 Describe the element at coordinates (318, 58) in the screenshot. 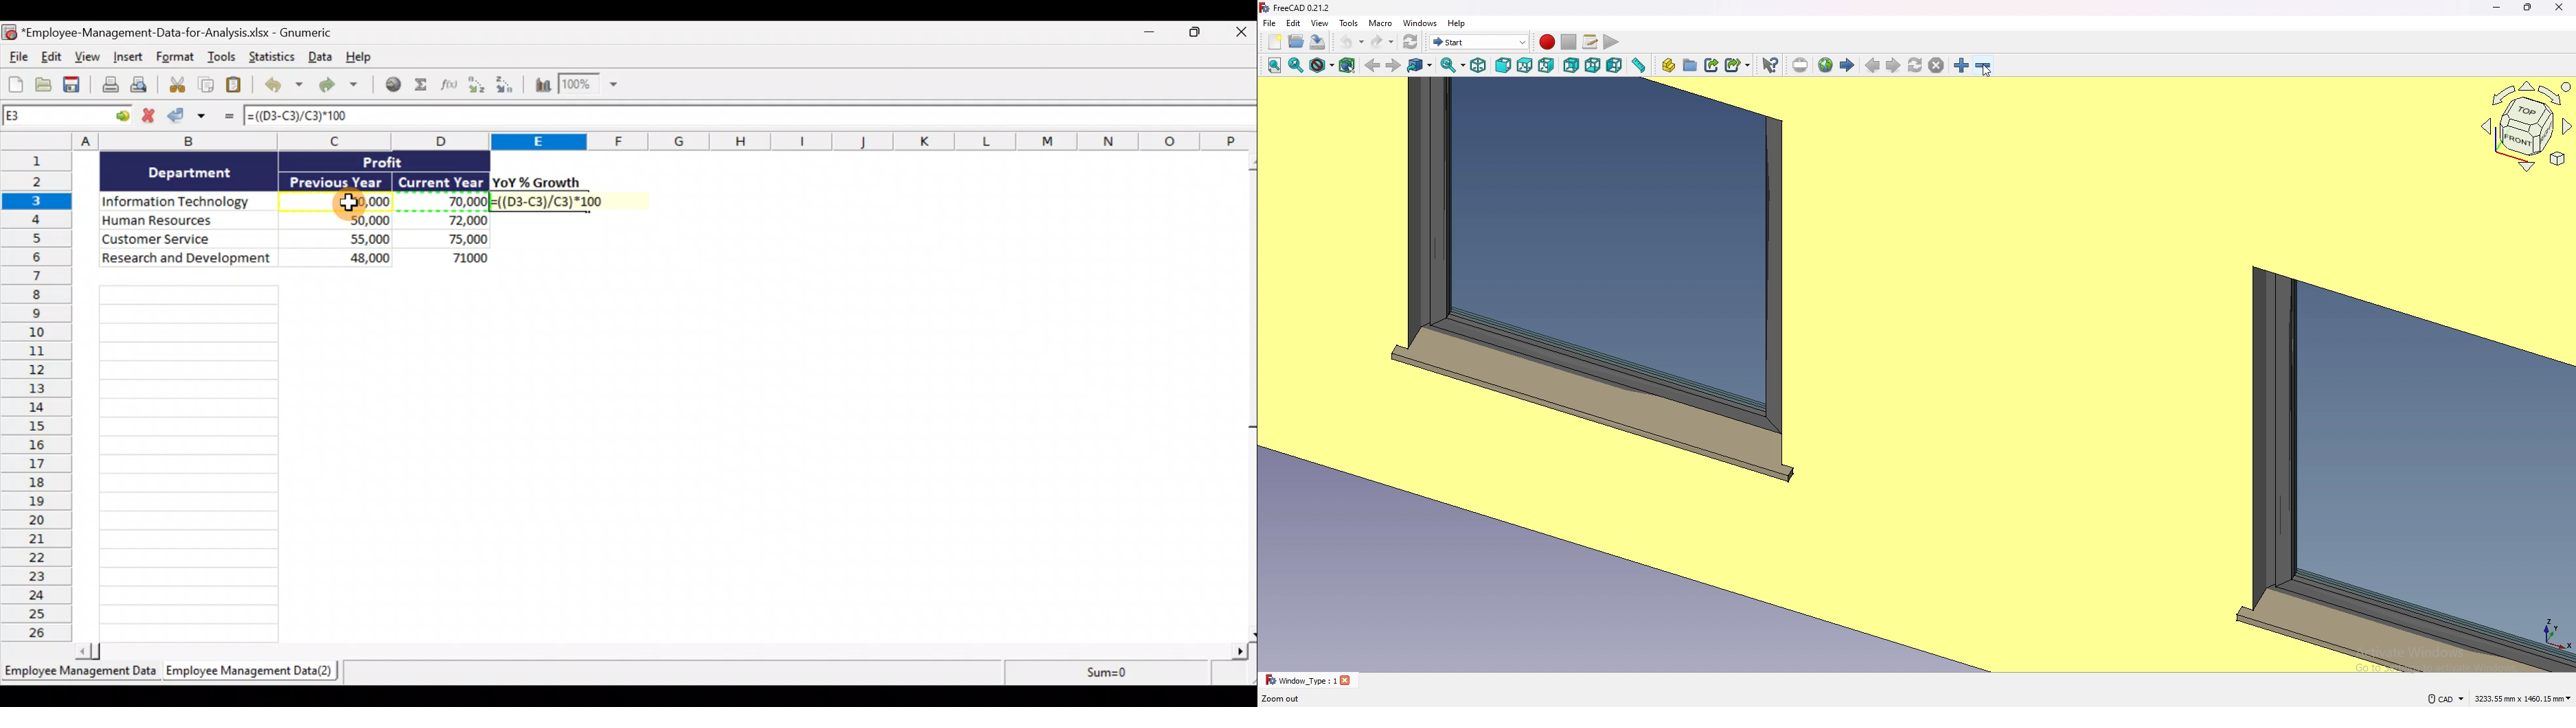

I see `Data` at that location.